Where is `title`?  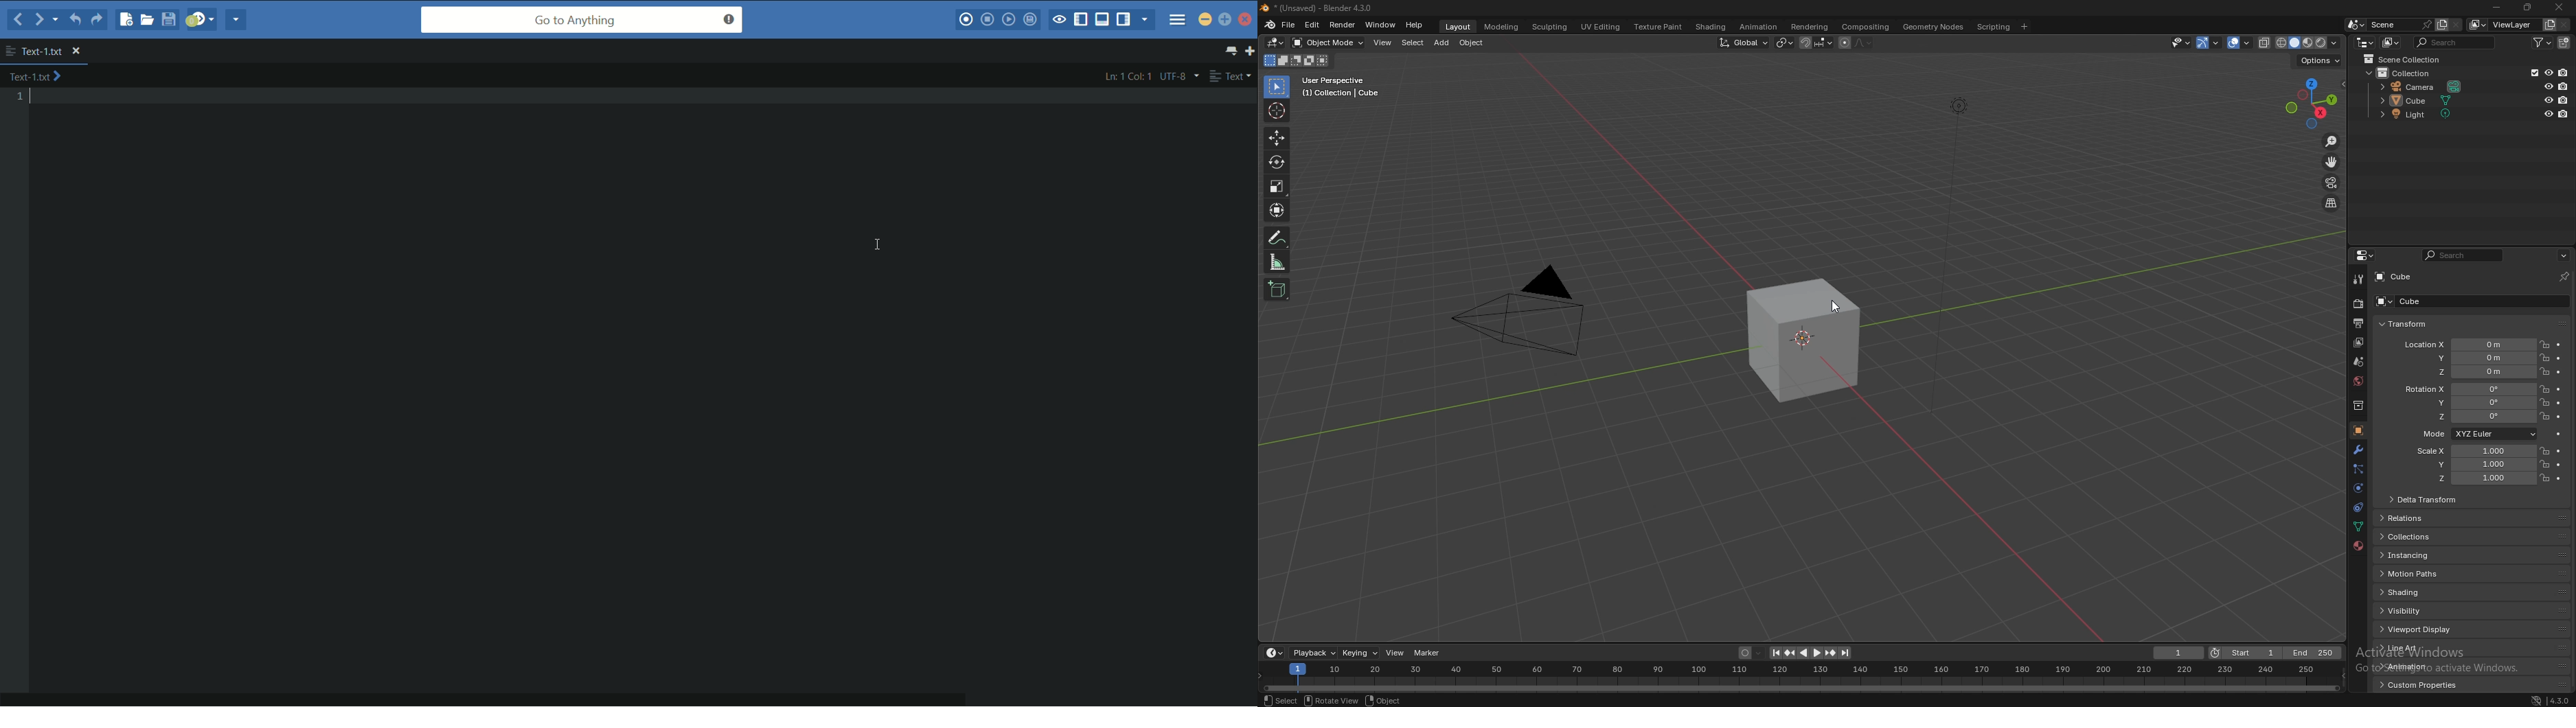 title is located at coordinates (1323, 8).